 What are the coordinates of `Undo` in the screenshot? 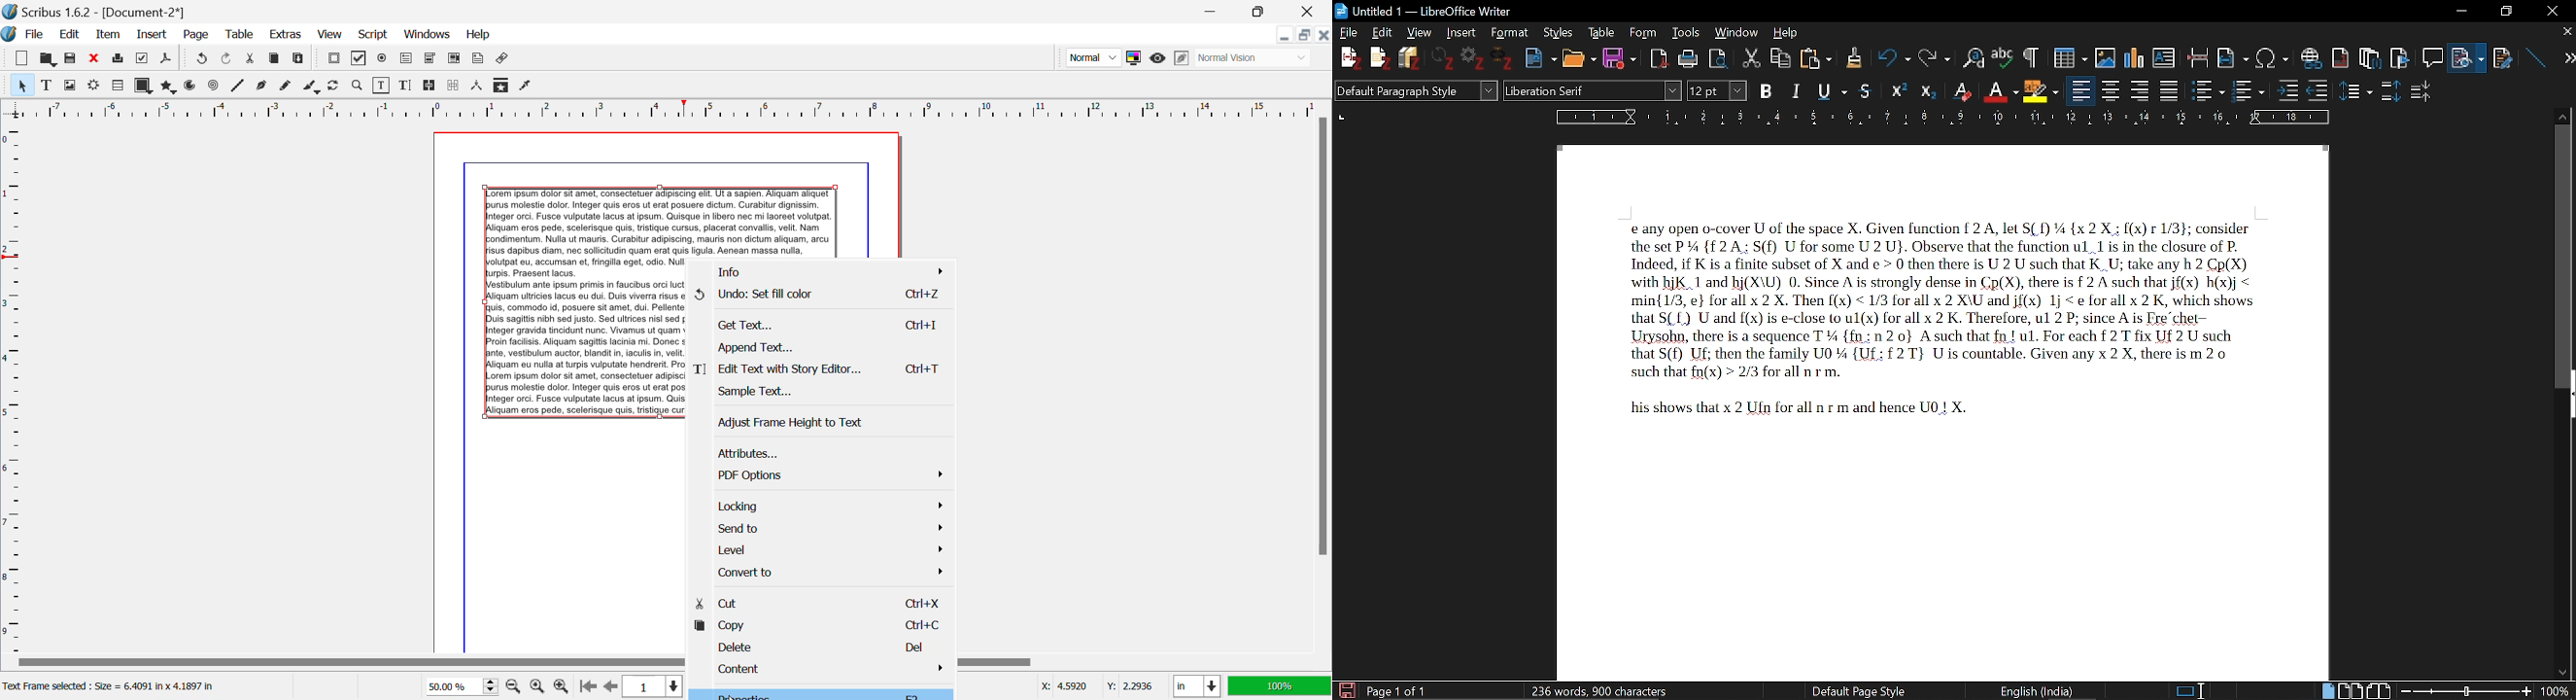 It's located at (820, 296).